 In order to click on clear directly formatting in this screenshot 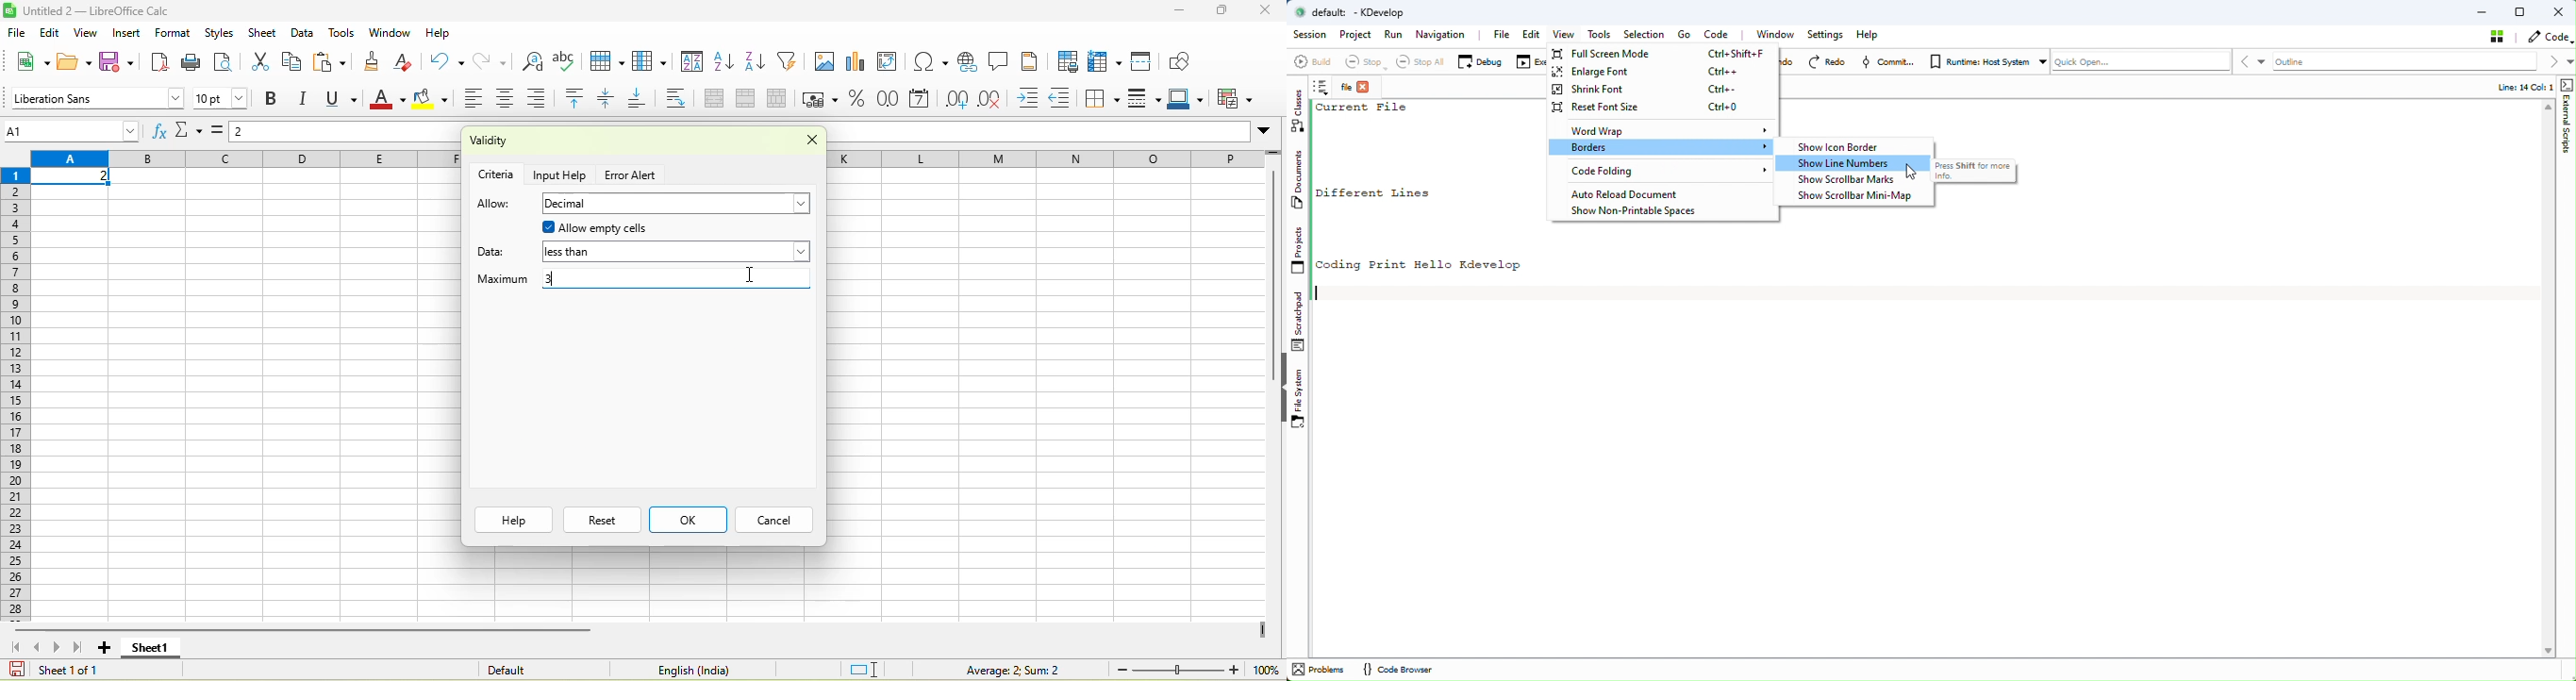, I will do `click(407, 62)`.